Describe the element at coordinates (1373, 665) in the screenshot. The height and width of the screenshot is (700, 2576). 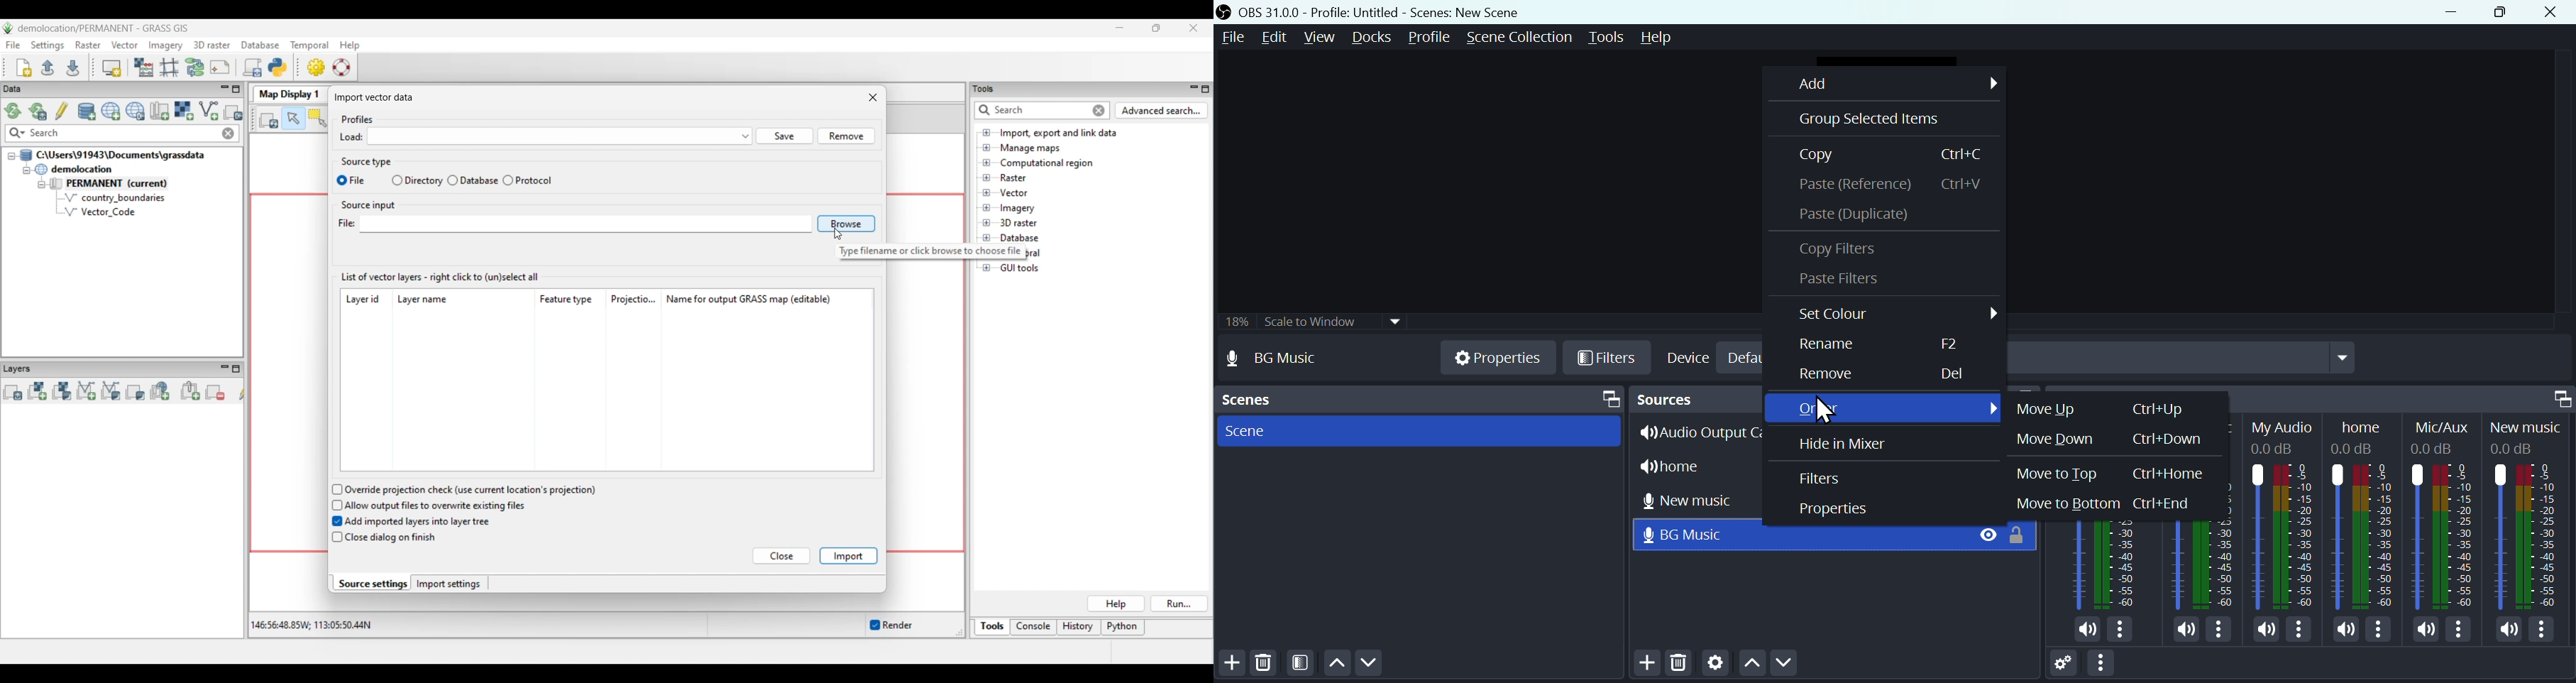
I see `Down` at that location.